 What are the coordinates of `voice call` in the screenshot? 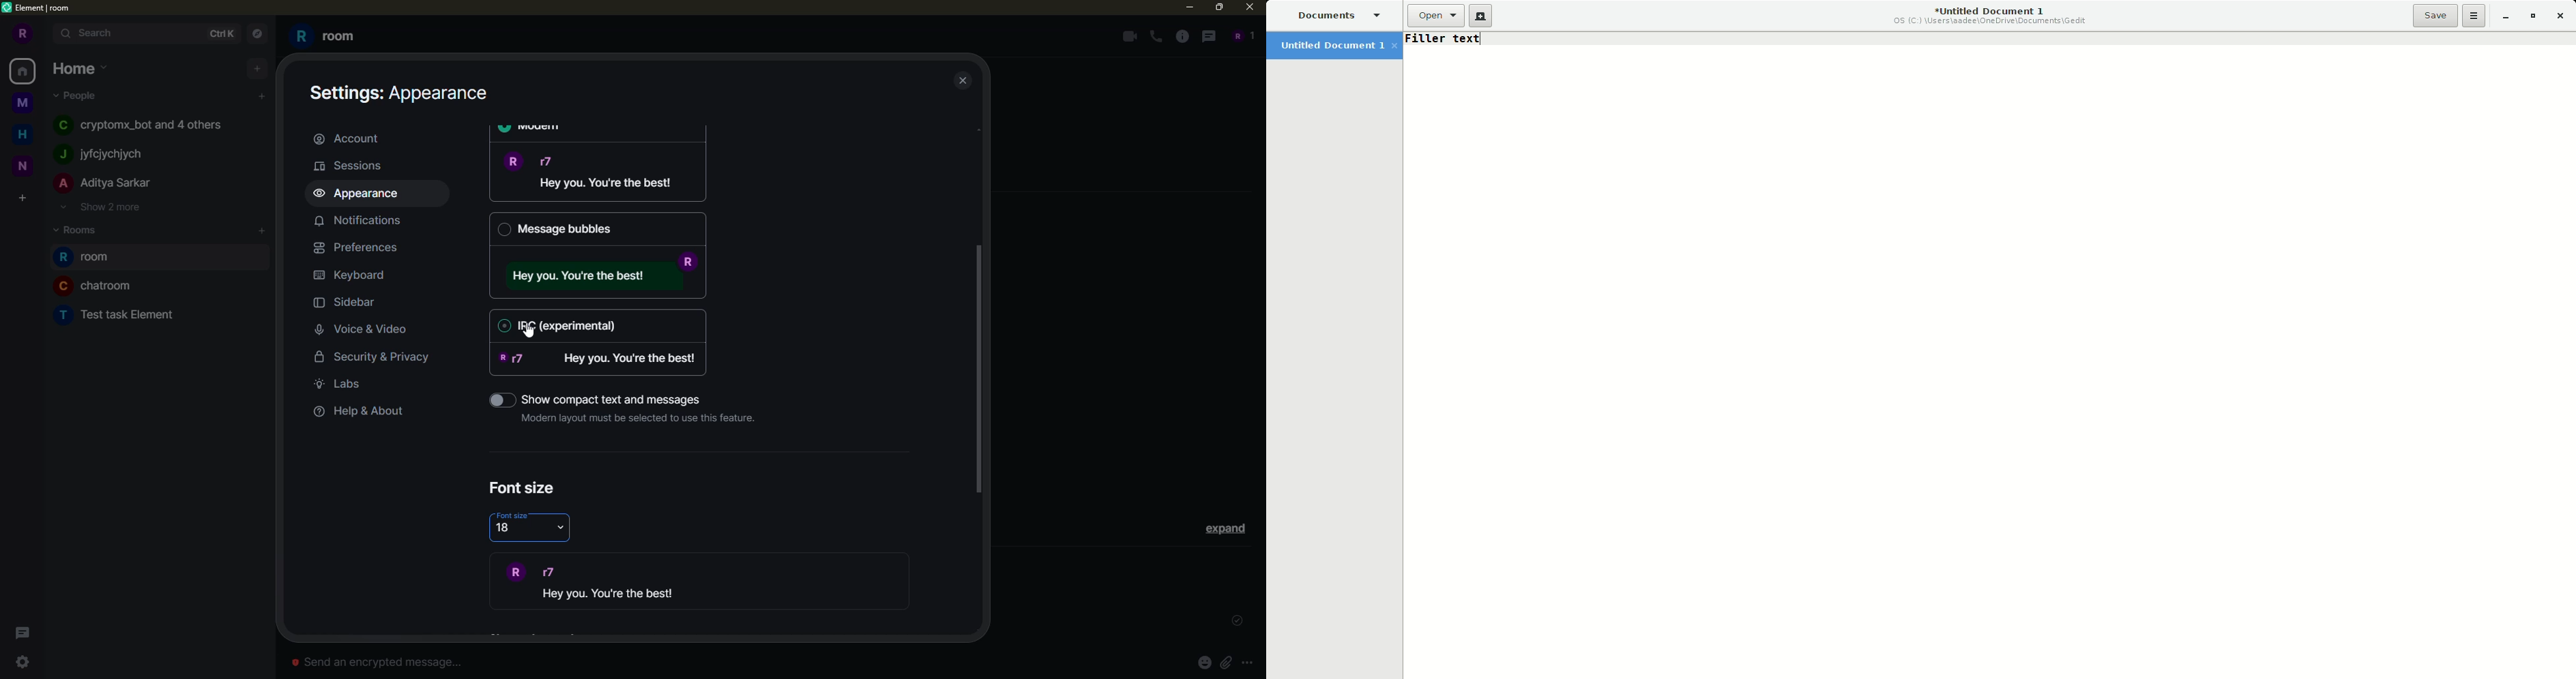 It's located at (1158, 37).